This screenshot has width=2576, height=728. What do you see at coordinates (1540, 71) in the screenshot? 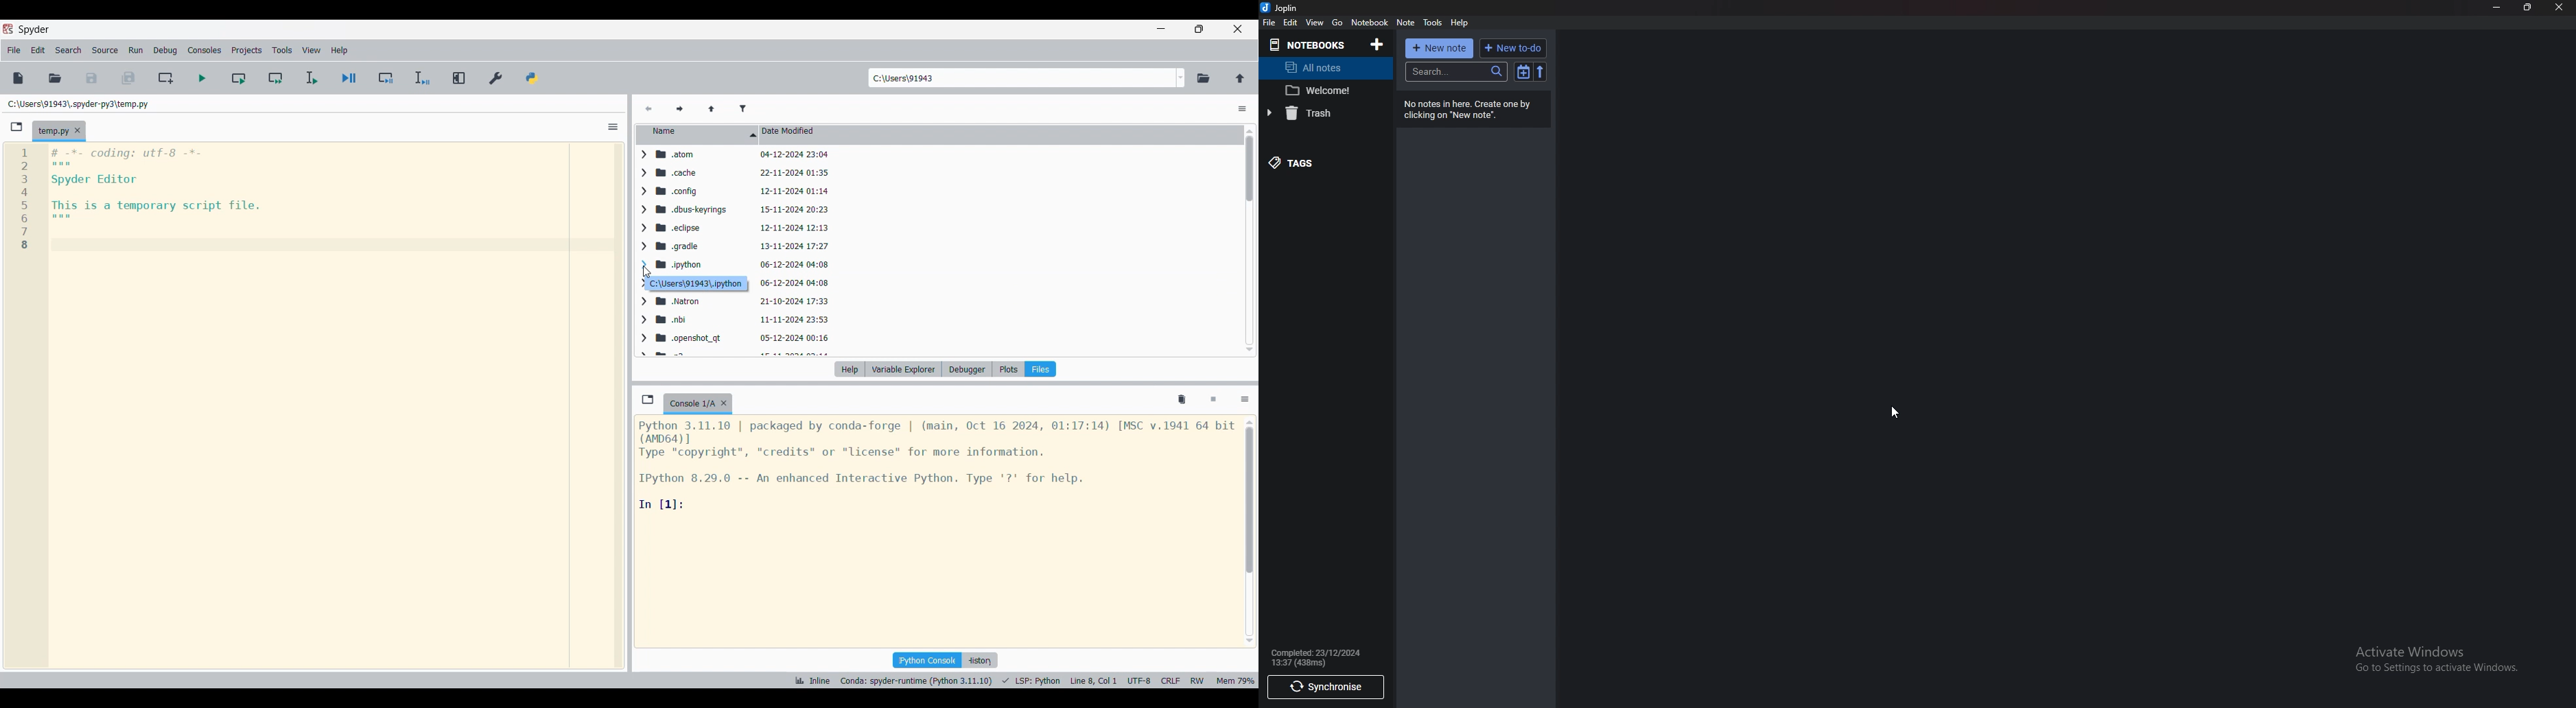
I see `Reverse sort order` at bounding box center [1540, 71].